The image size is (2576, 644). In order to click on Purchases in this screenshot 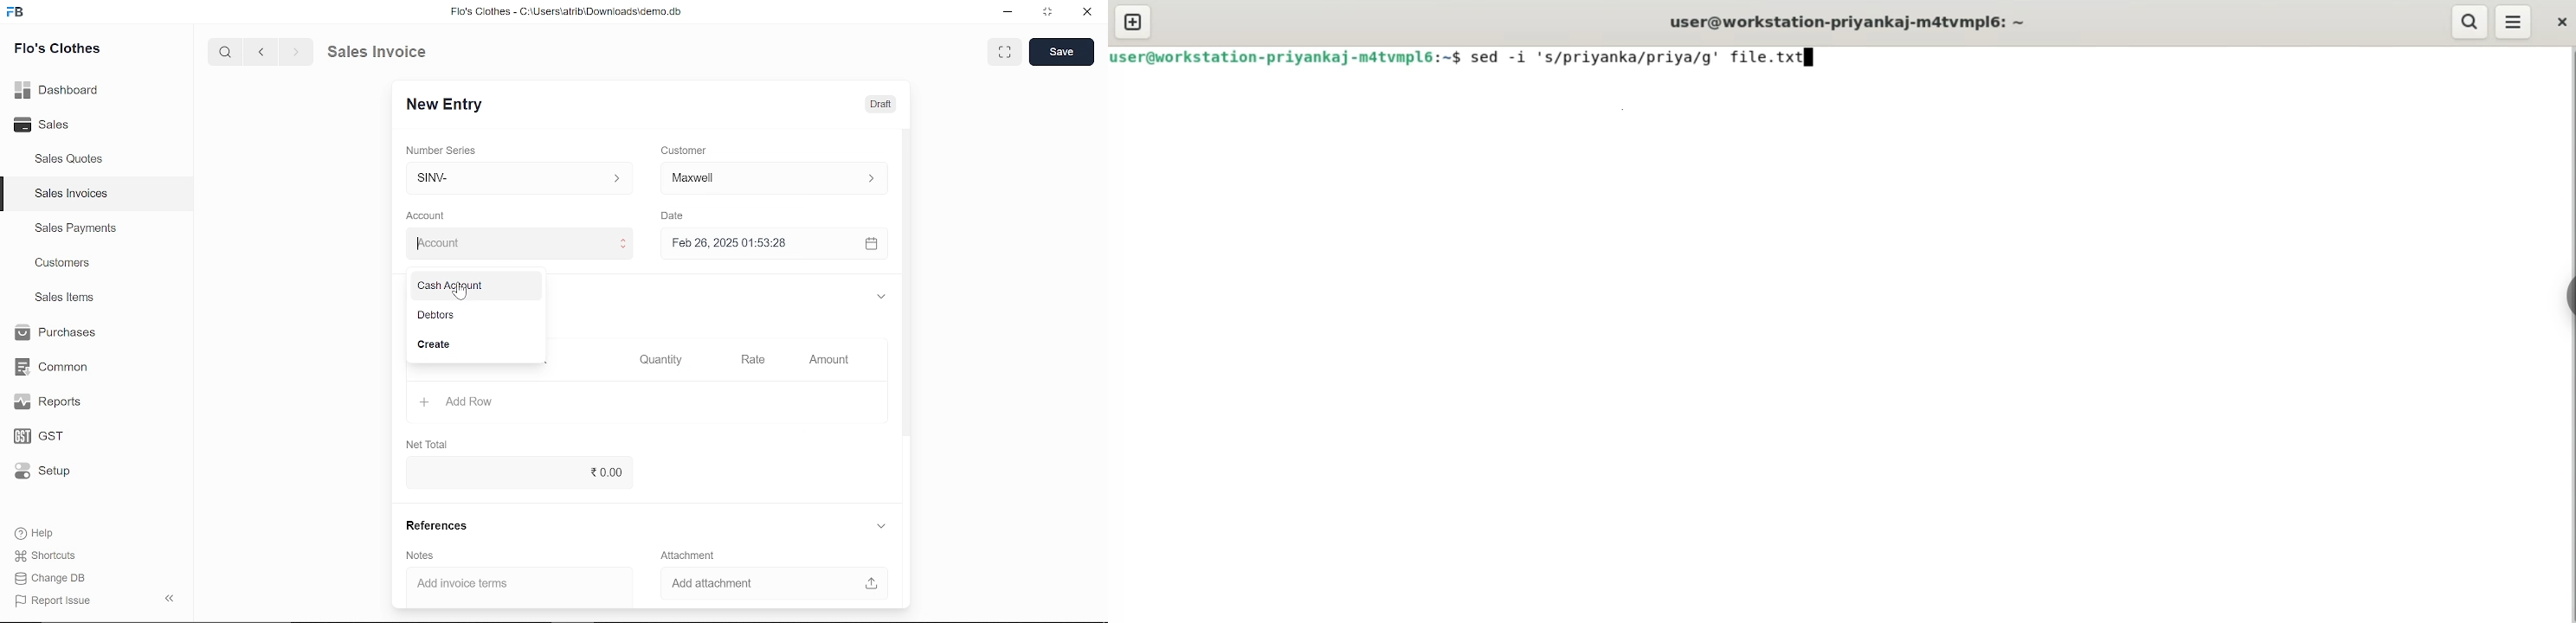, I will do `click(54, 333)`.